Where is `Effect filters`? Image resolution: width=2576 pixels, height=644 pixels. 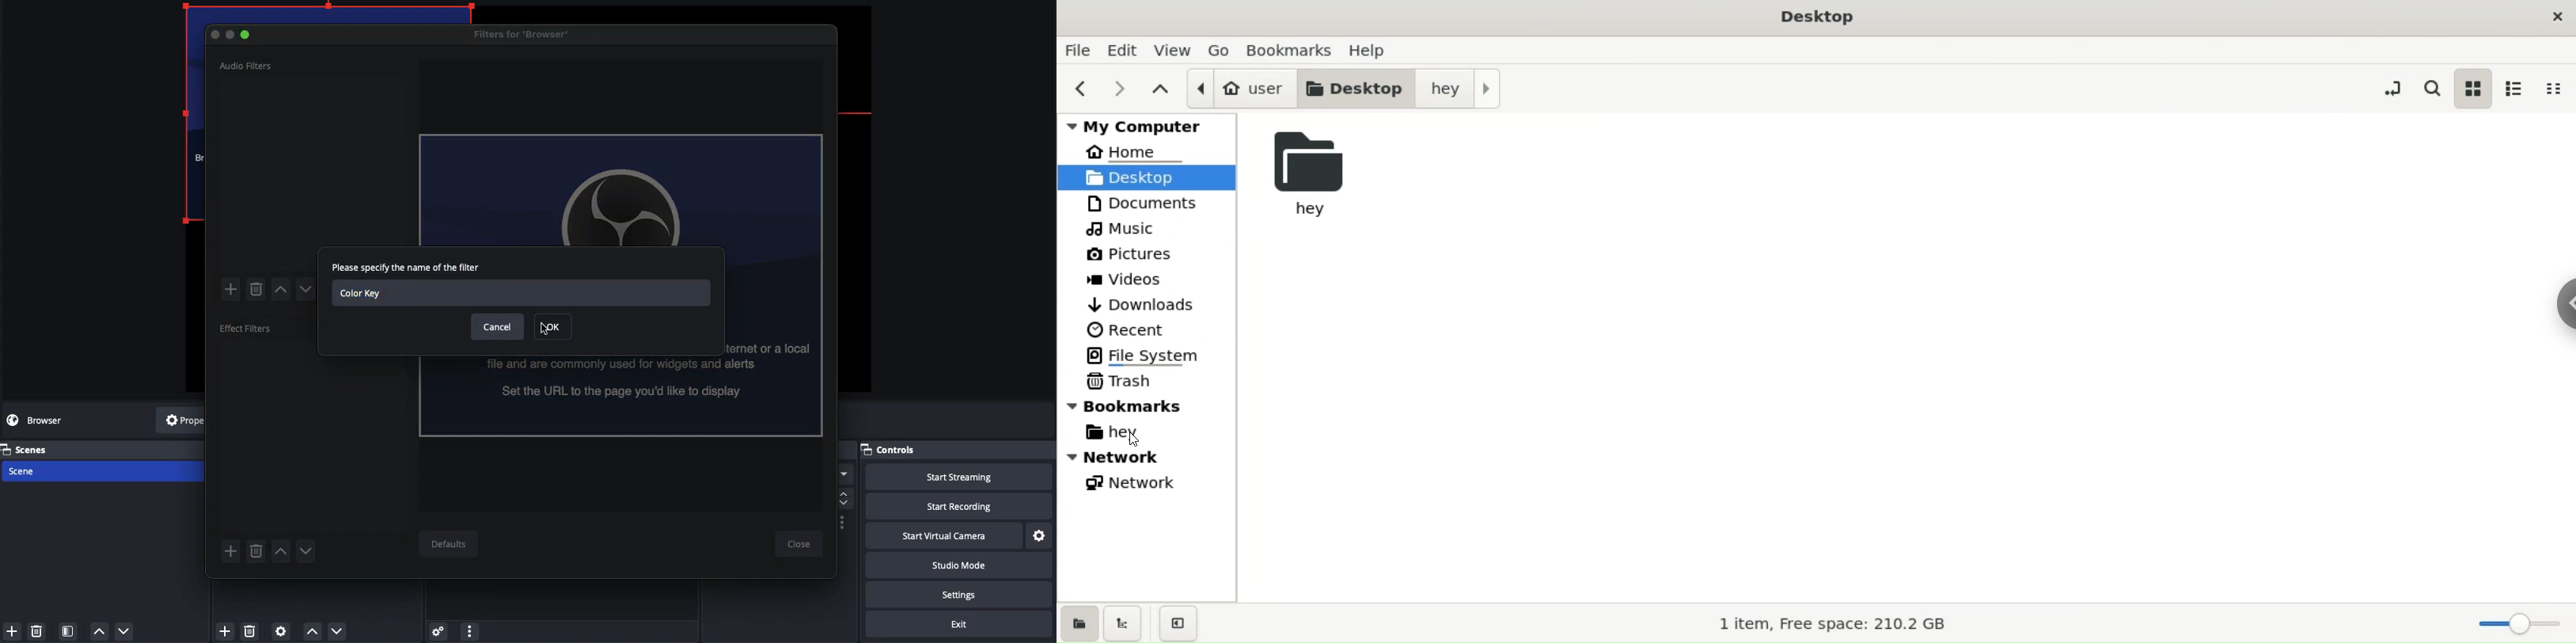 Effect filters is located at coordinates (248, 327).